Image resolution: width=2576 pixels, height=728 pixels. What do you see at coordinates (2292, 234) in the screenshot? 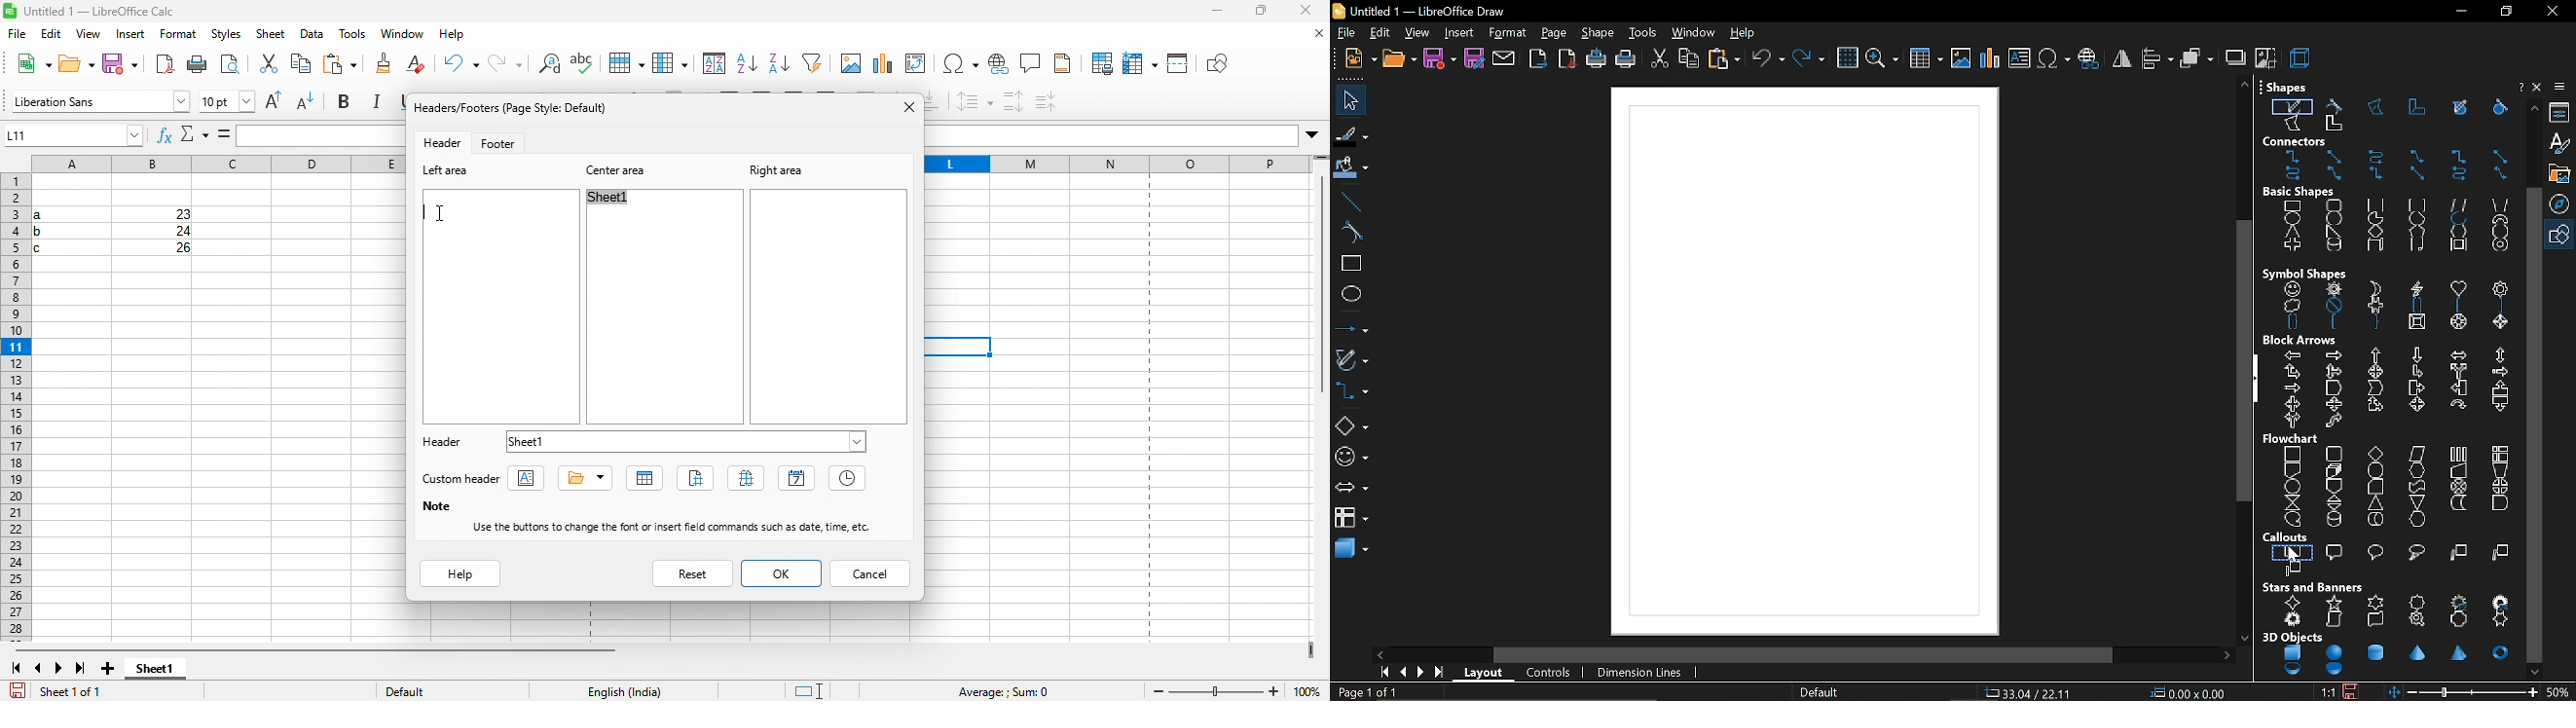
I see `isosceles triangle` at bounding box center [2292, 234].